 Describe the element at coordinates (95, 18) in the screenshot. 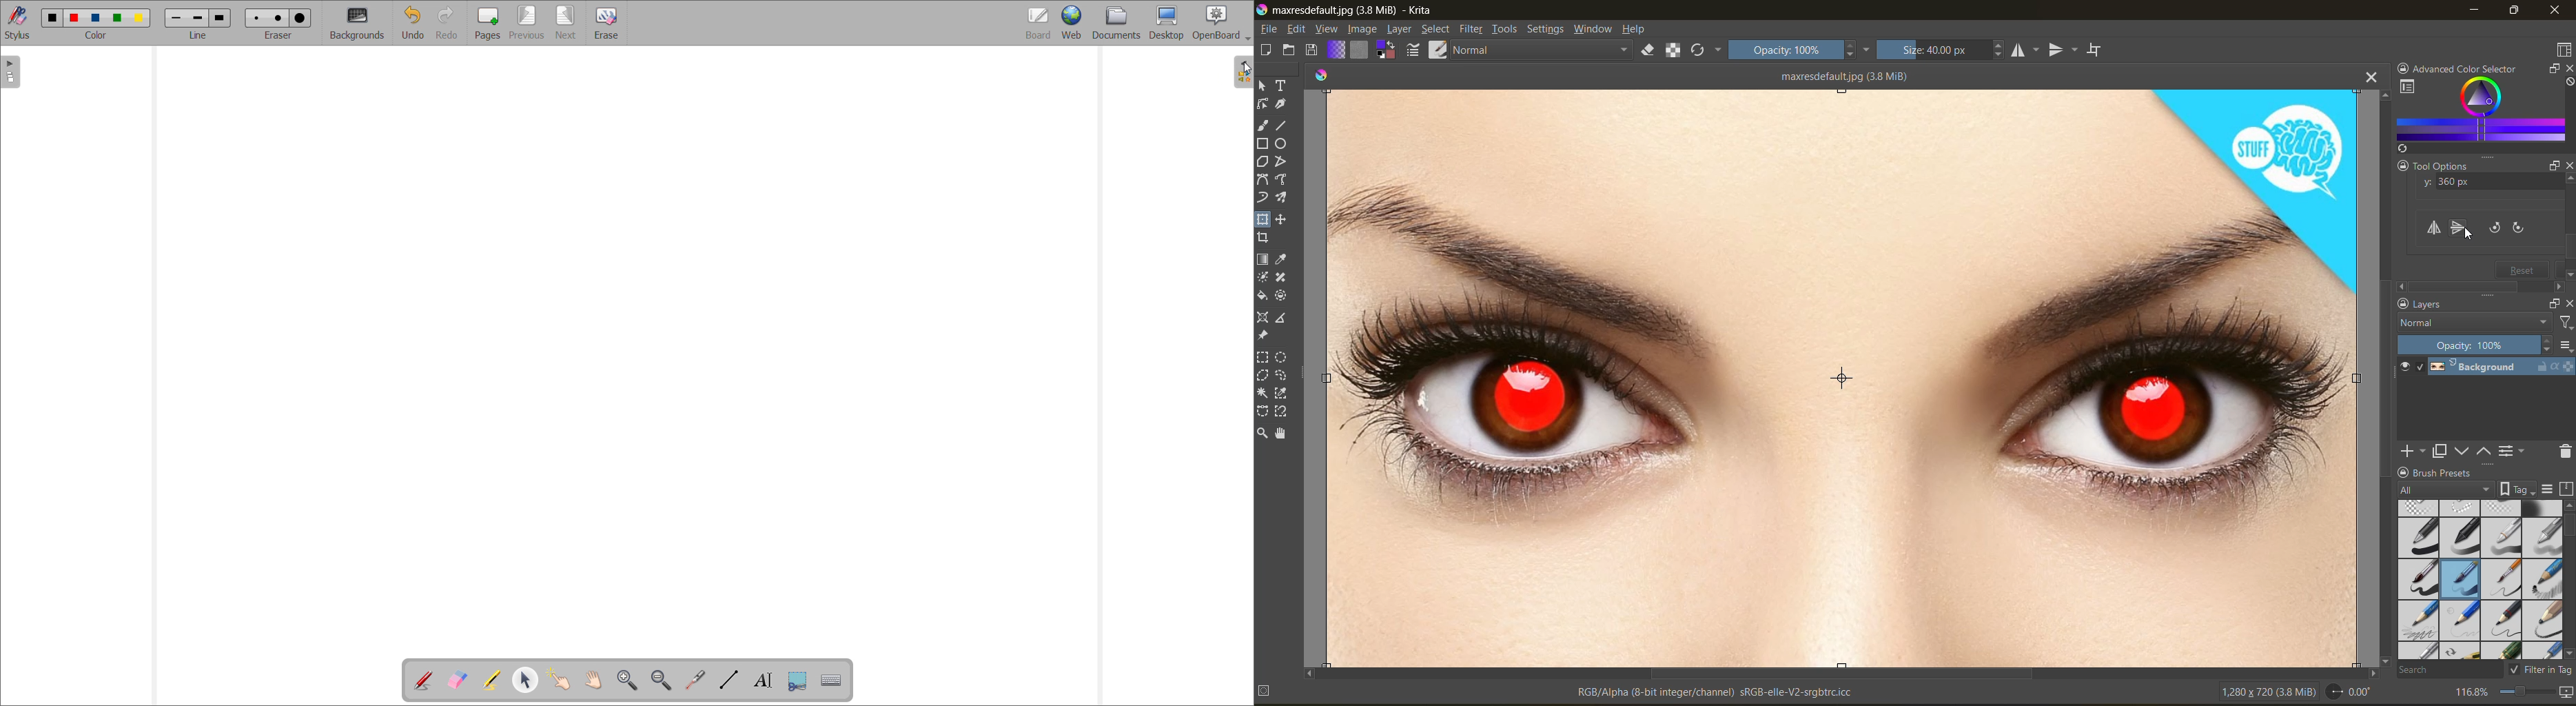

I see `Color 3` at that location.